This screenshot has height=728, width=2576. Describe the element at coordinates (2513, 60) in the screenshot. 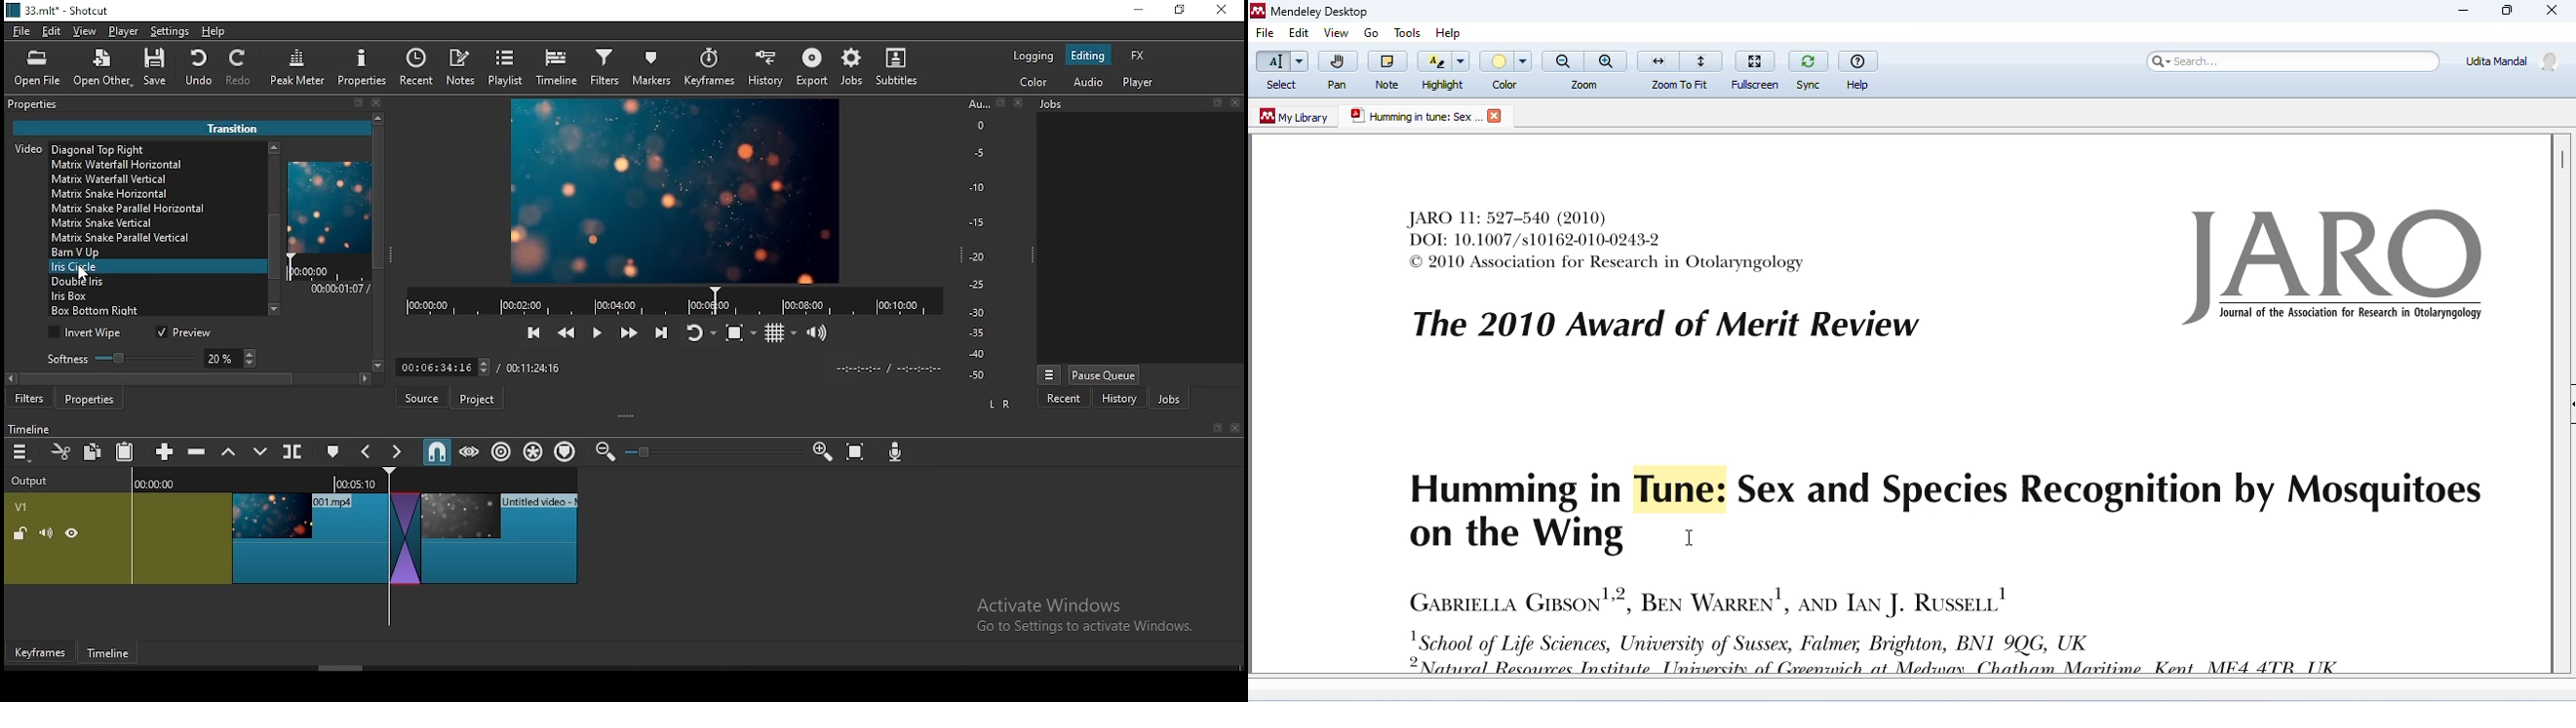

I see `account` at that location.